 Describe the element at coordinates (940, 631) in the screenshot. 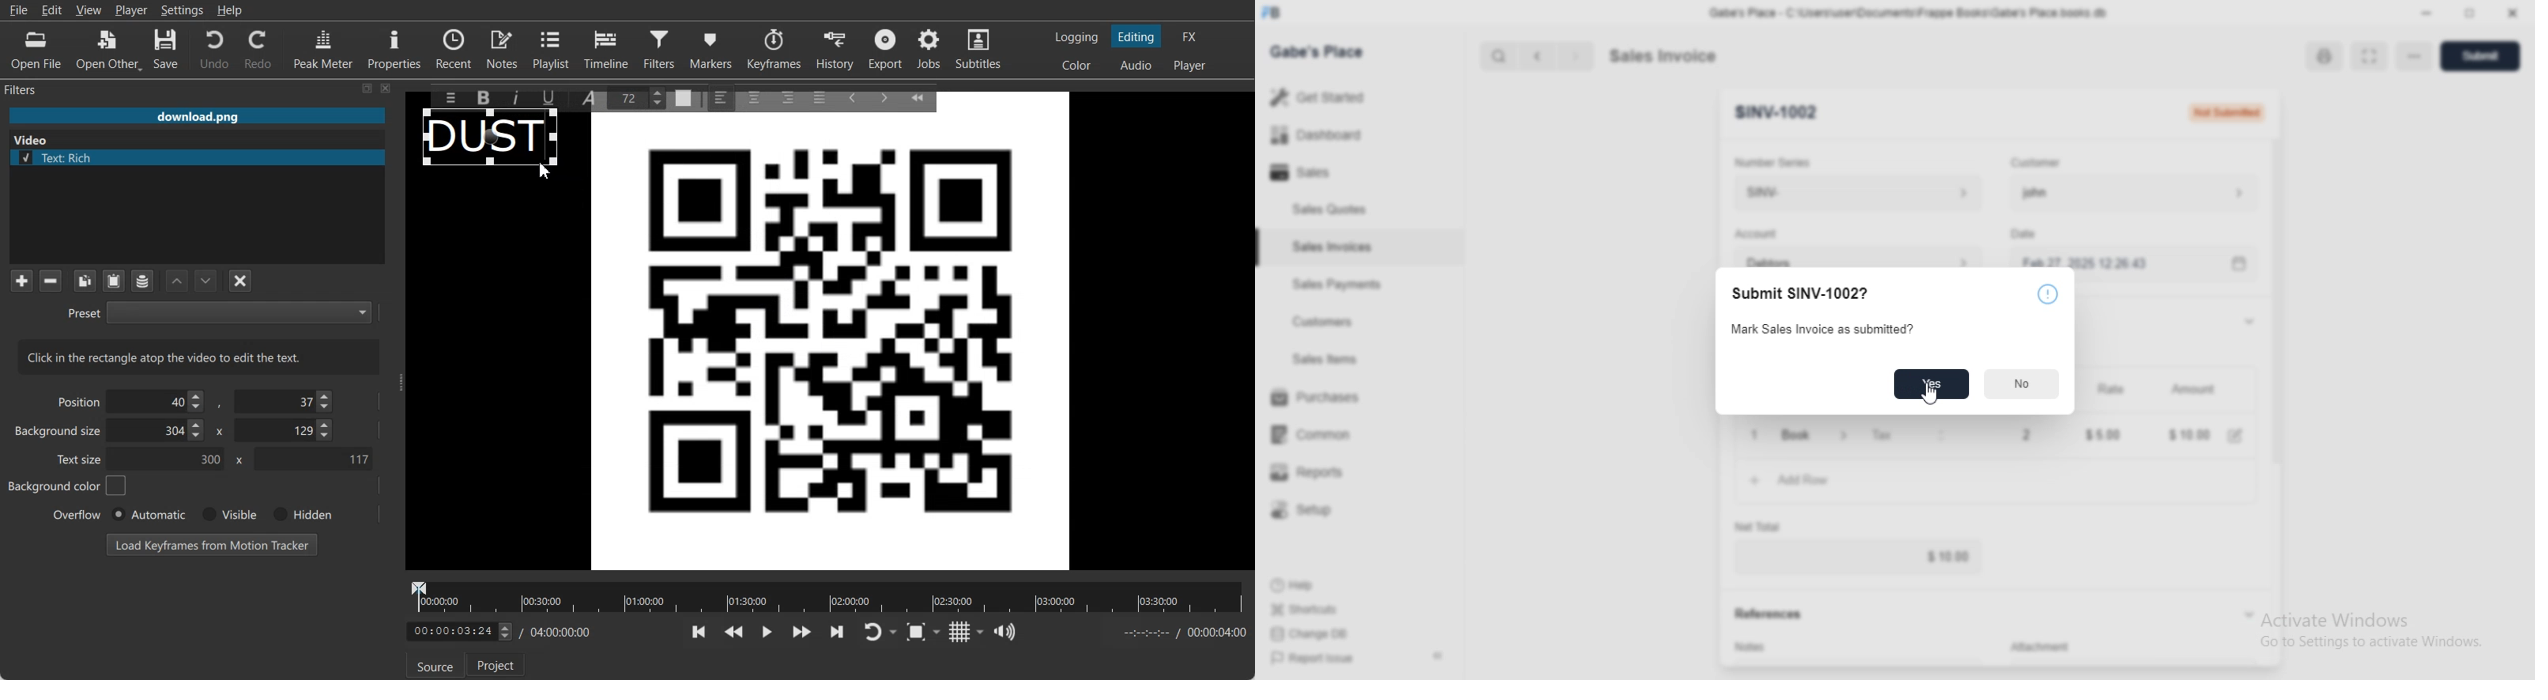

I see `Drop down box` at that location.